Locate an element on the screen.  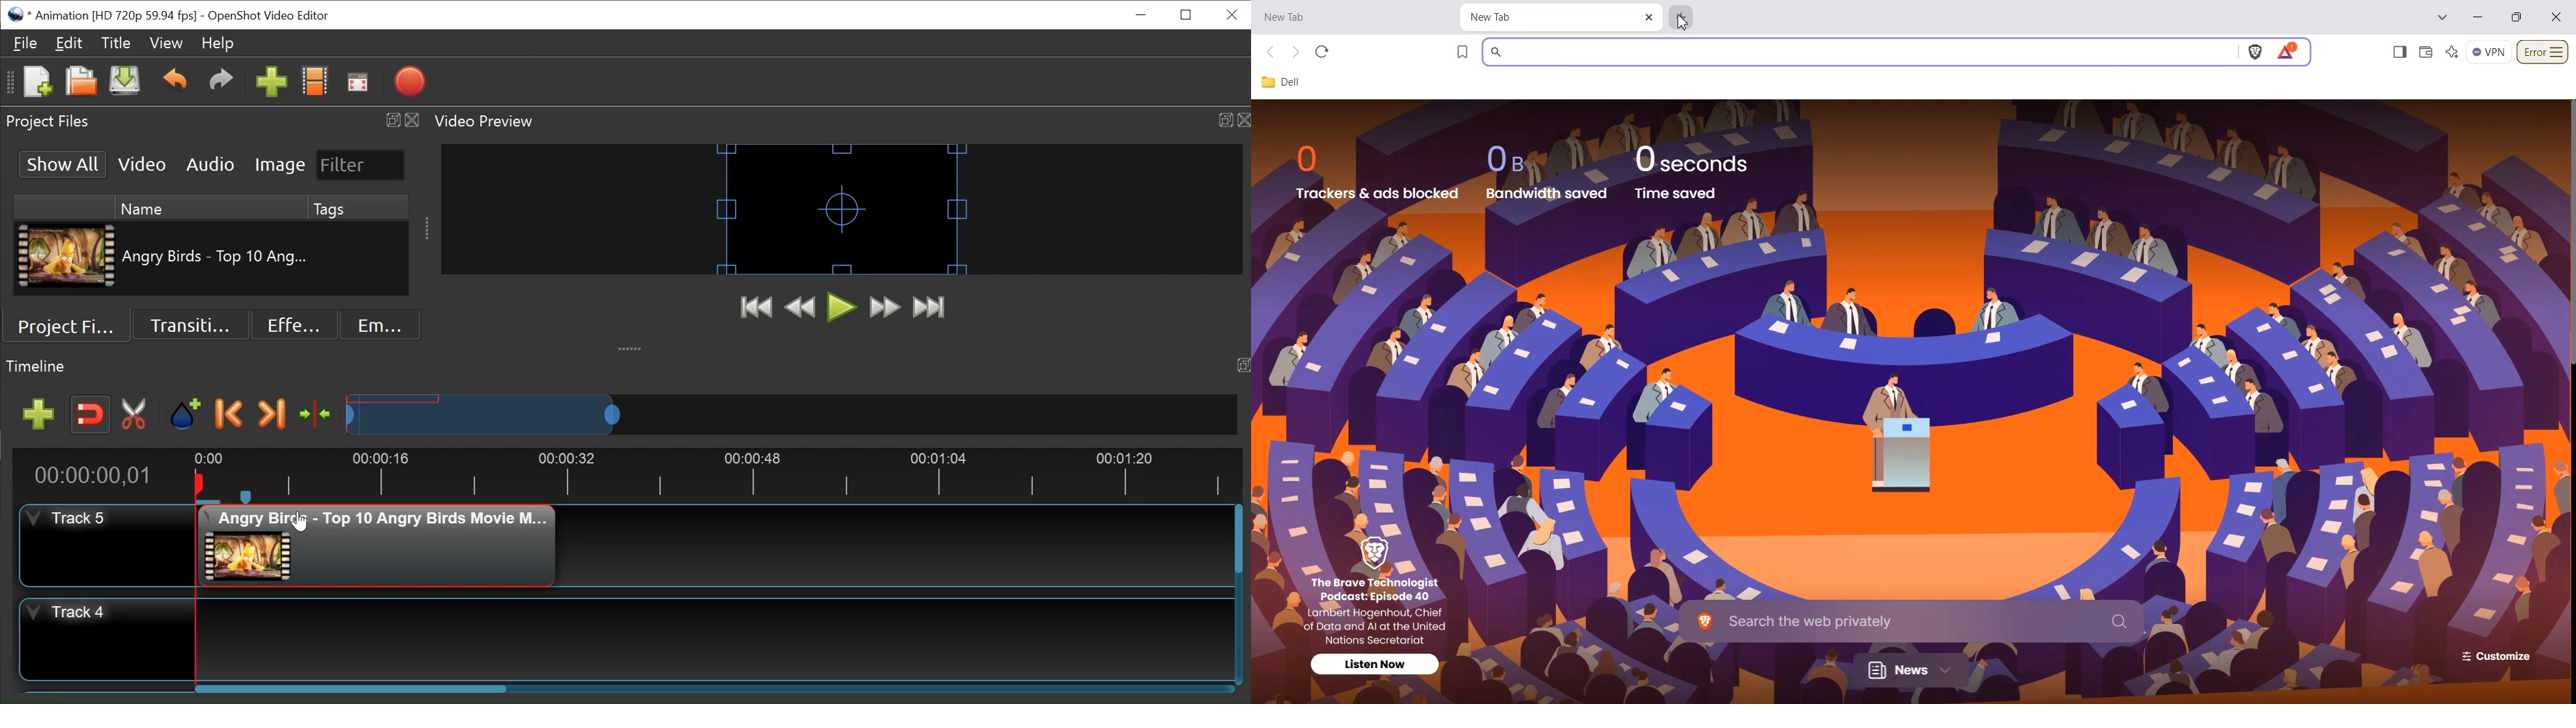
Redo is located at coordinates (221, 85).